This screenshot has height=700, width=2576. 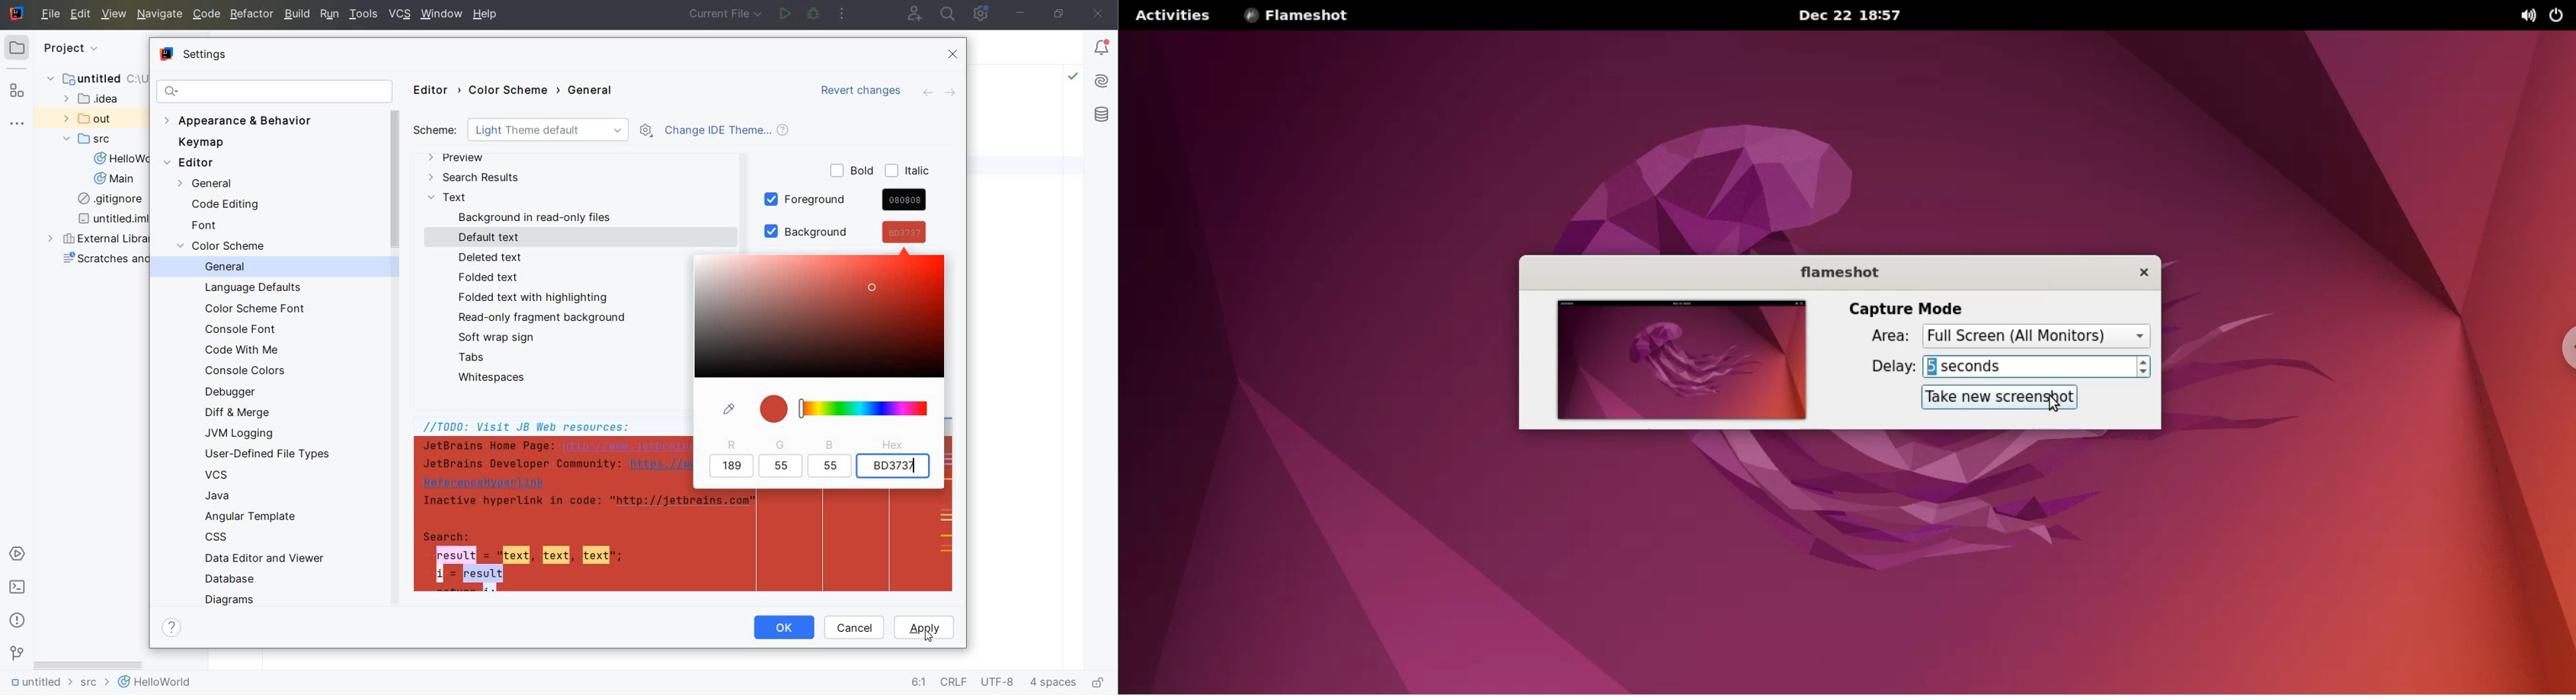 I want to click on IDE and Project Settings, so click(x=984, y=15).